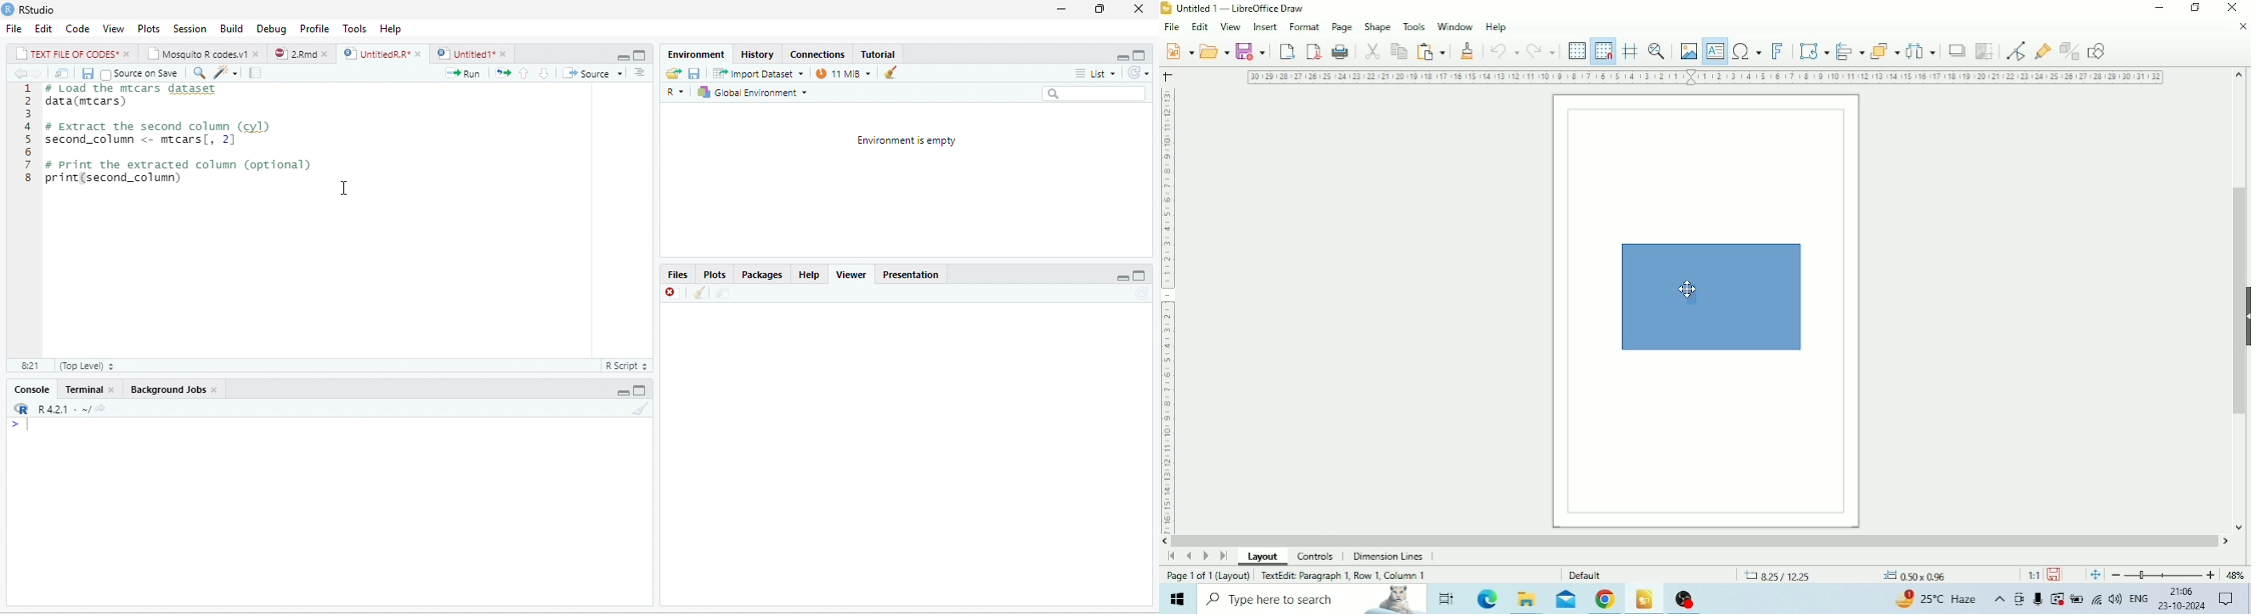  I want to click on R, so click(679, 92).